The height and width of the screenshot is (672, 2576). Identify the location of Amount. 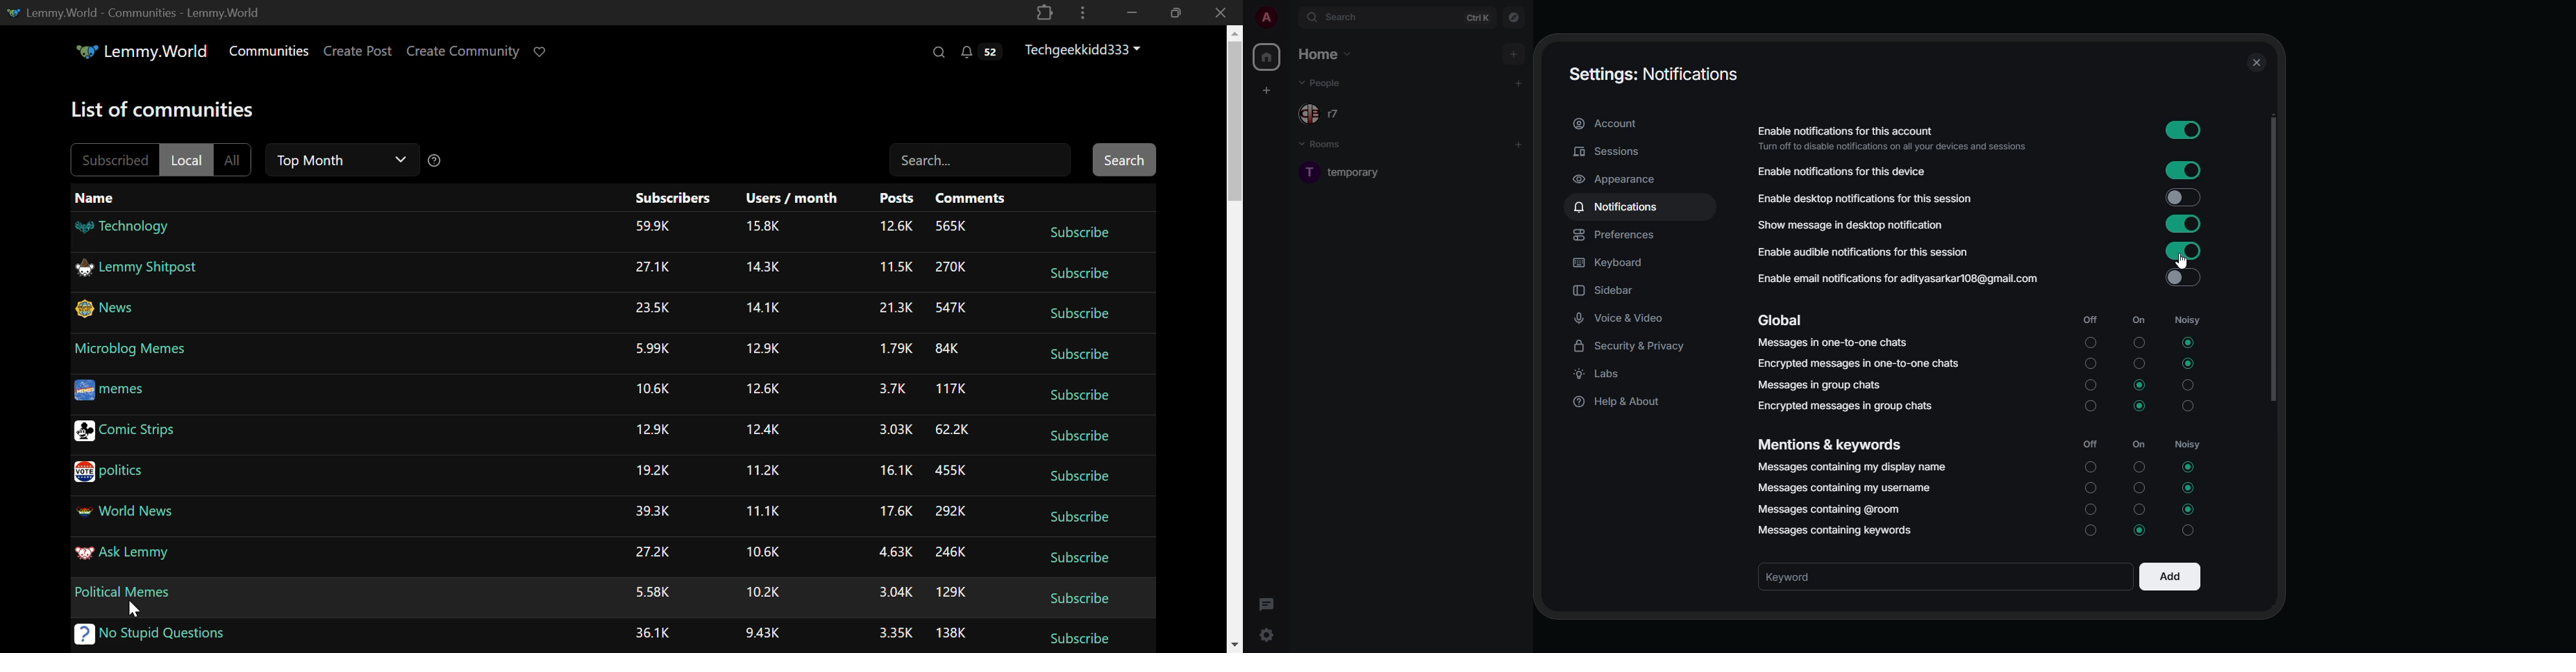
(951, 389).